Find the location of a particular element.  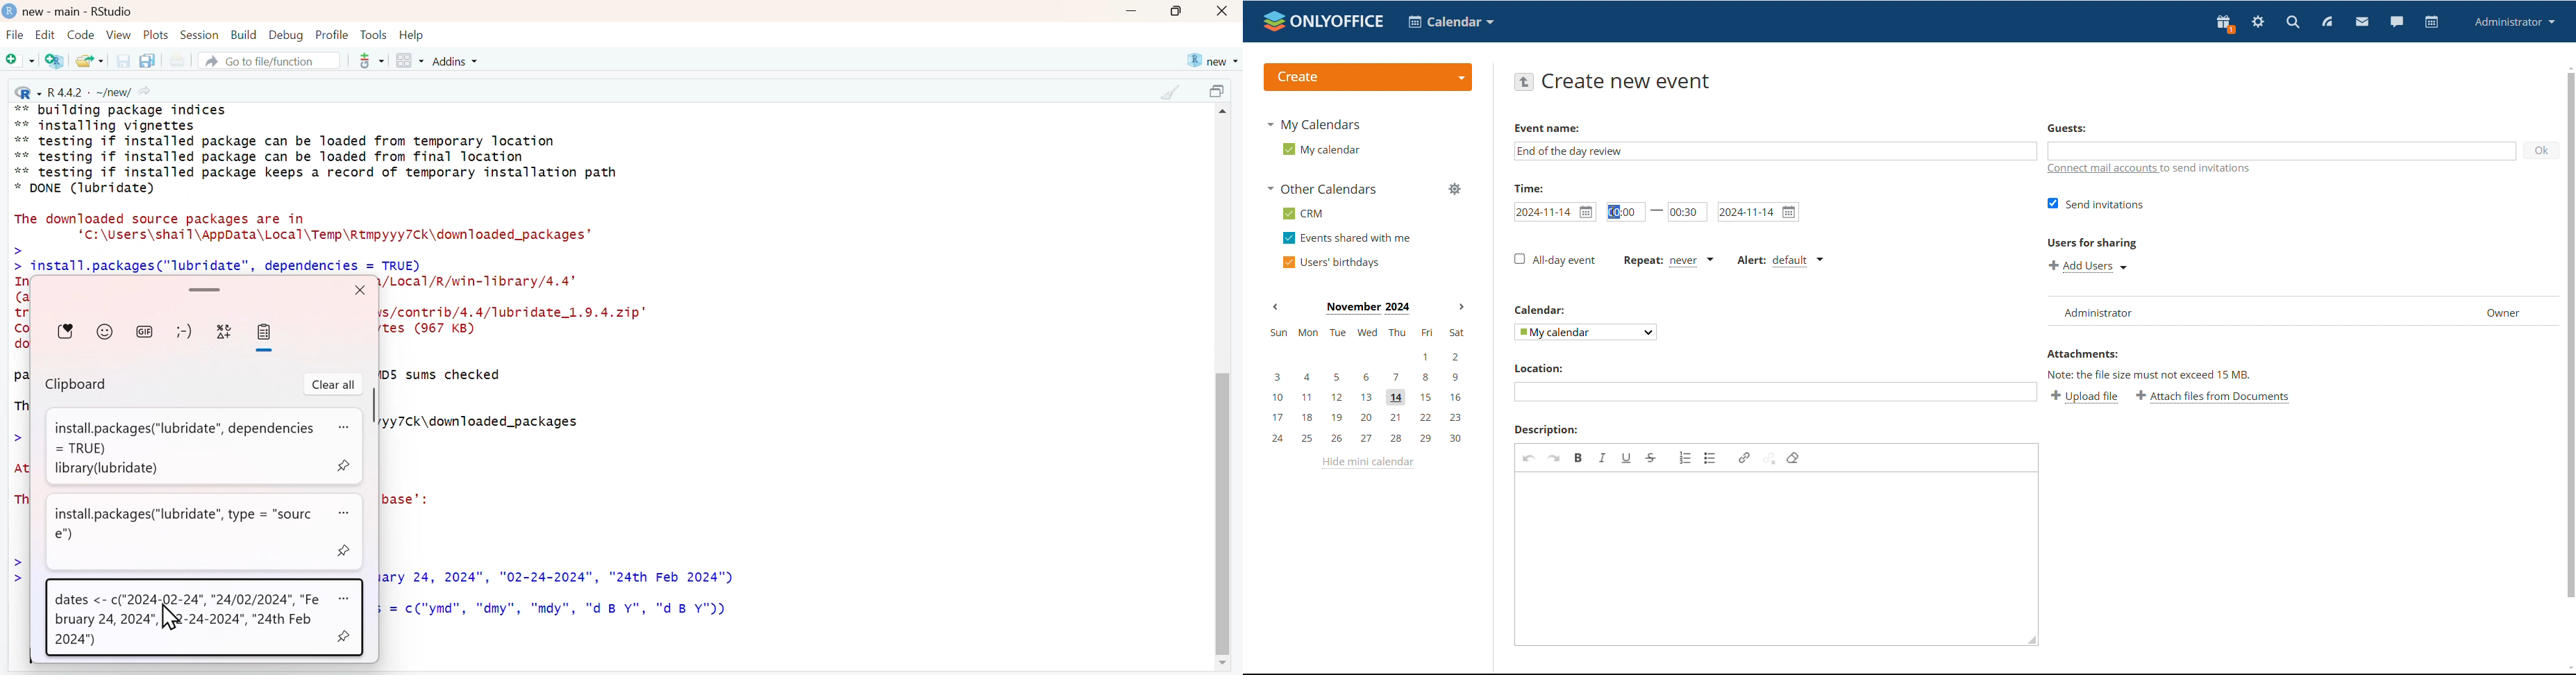

pin is located at coordinates (347, 551).